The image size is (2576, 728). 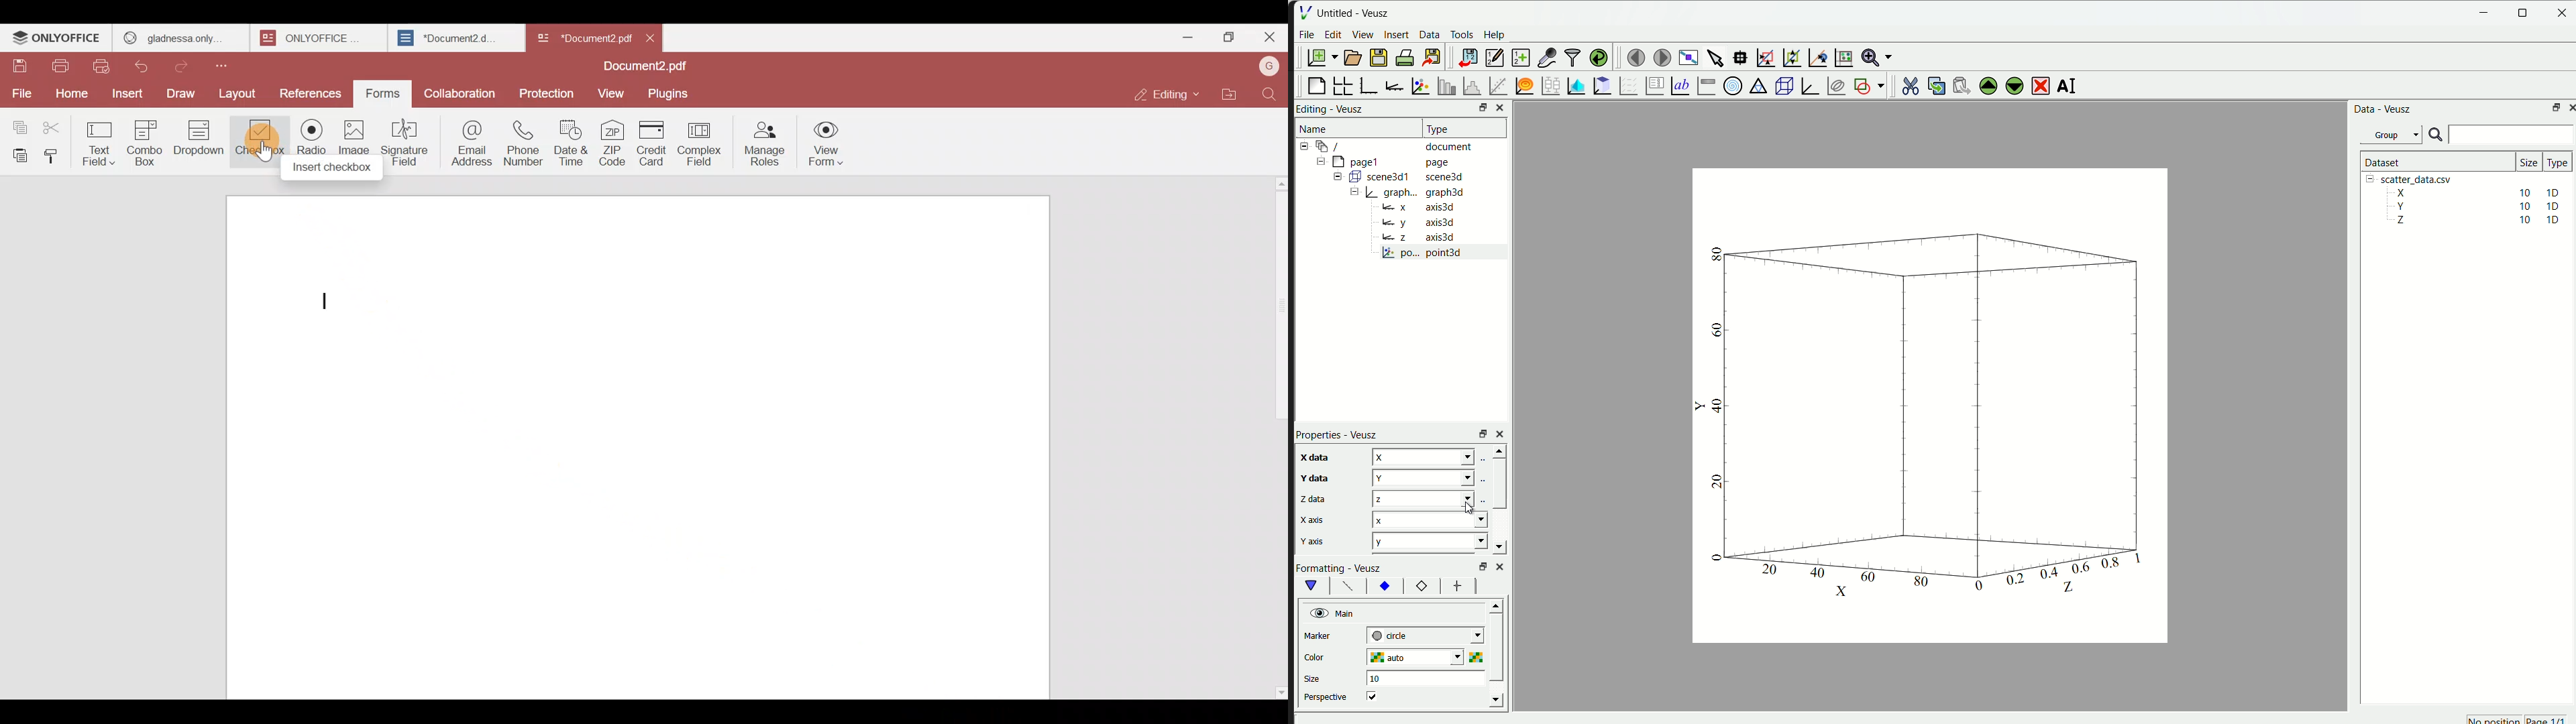 What do you see at coordinates (1766, 56) in the screenshot?
I see `draw rectangle to zoom axes` at bounding box center [1766, 56].